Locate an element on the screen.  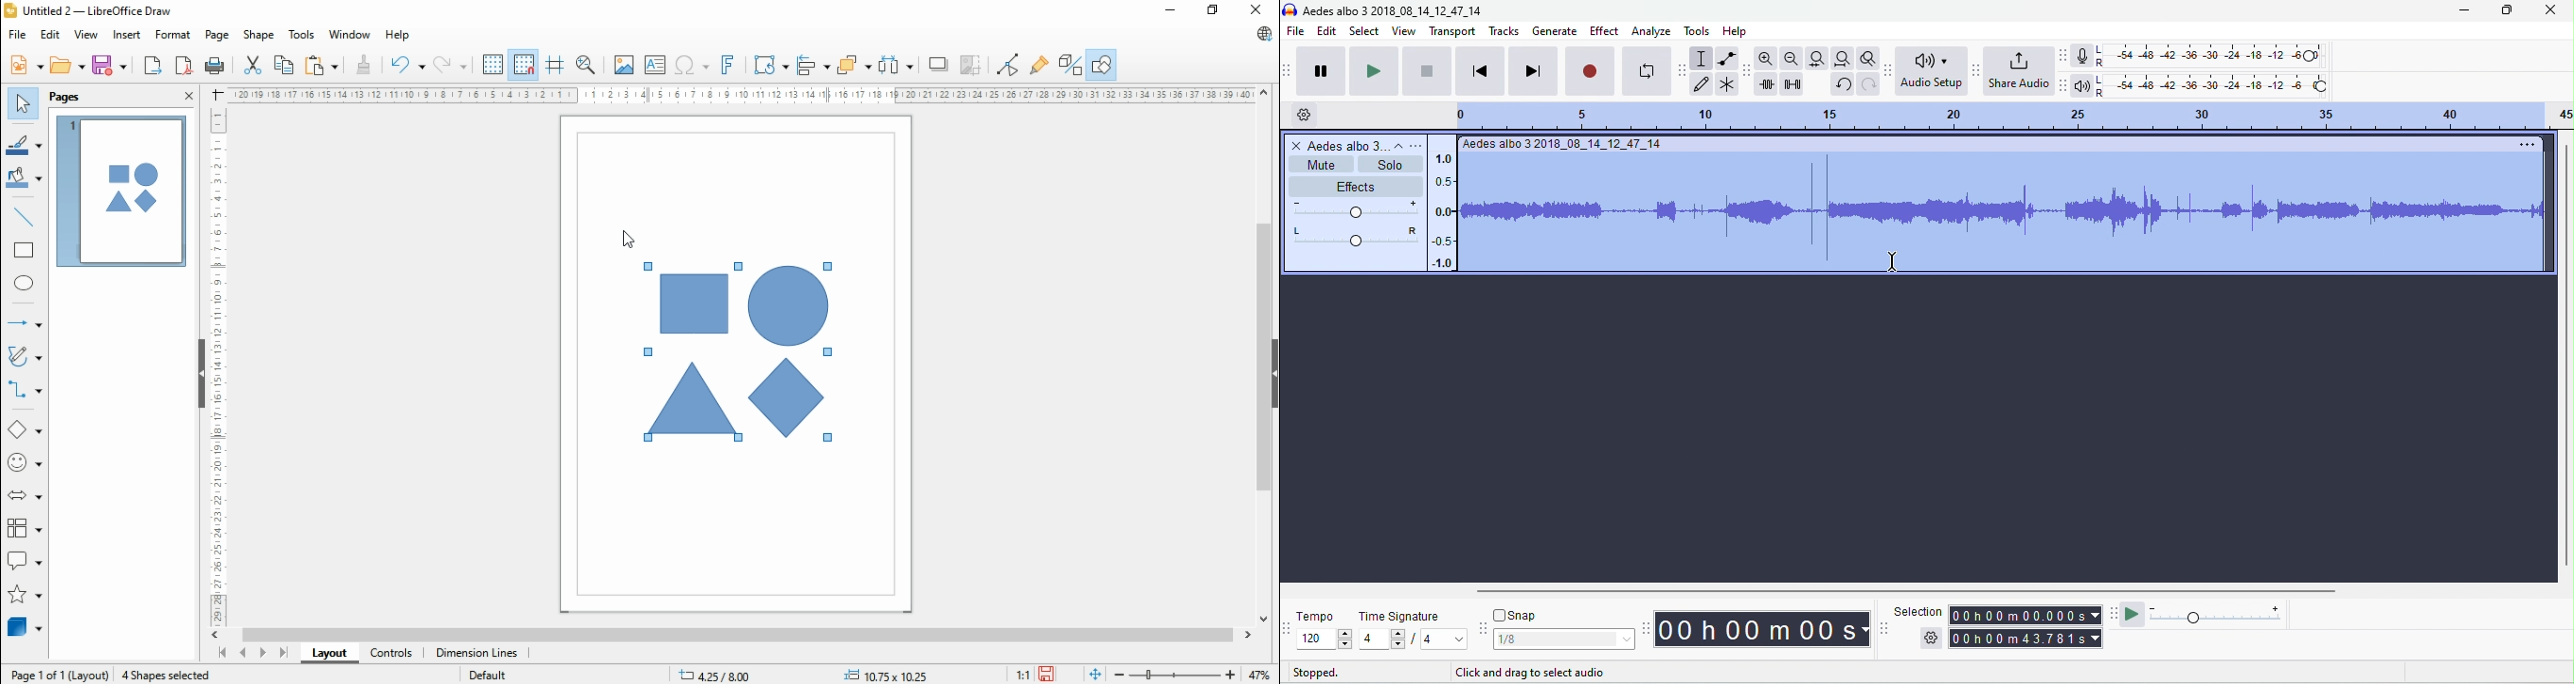
icon and file name is located at coordinates (90, 10).